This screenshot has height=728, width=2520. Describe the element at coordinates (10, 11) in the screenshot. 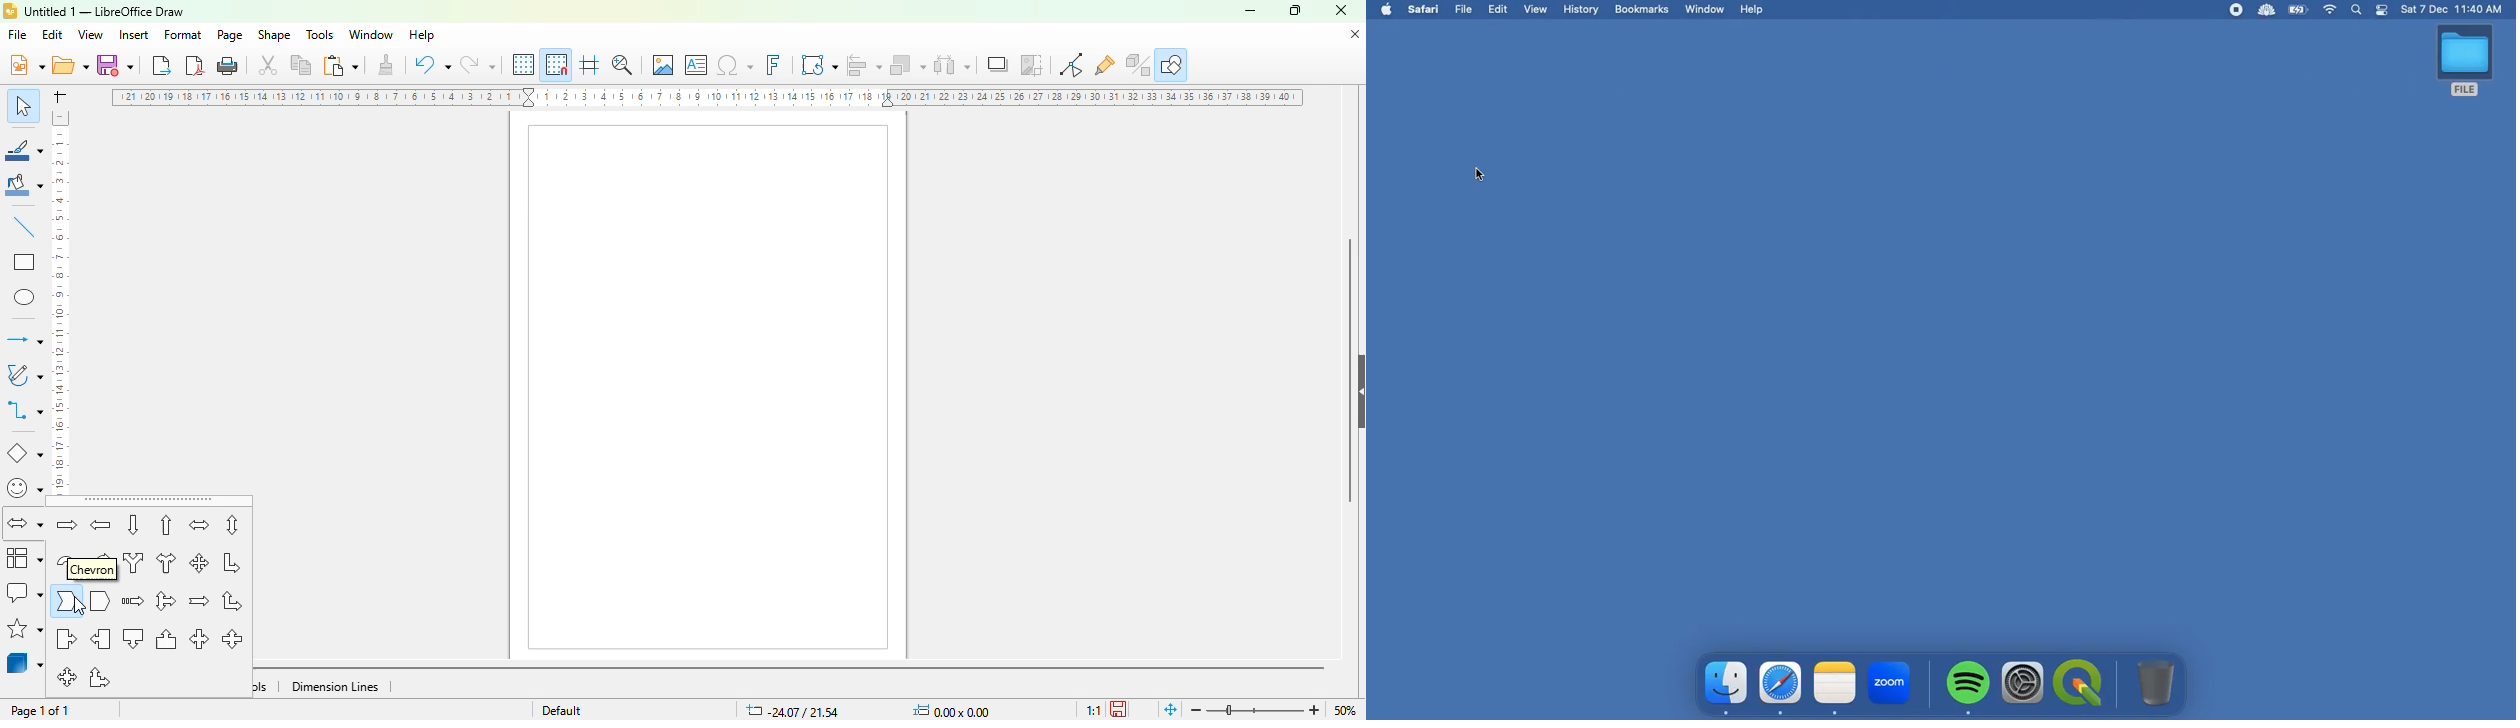

I see `logo` at that location.